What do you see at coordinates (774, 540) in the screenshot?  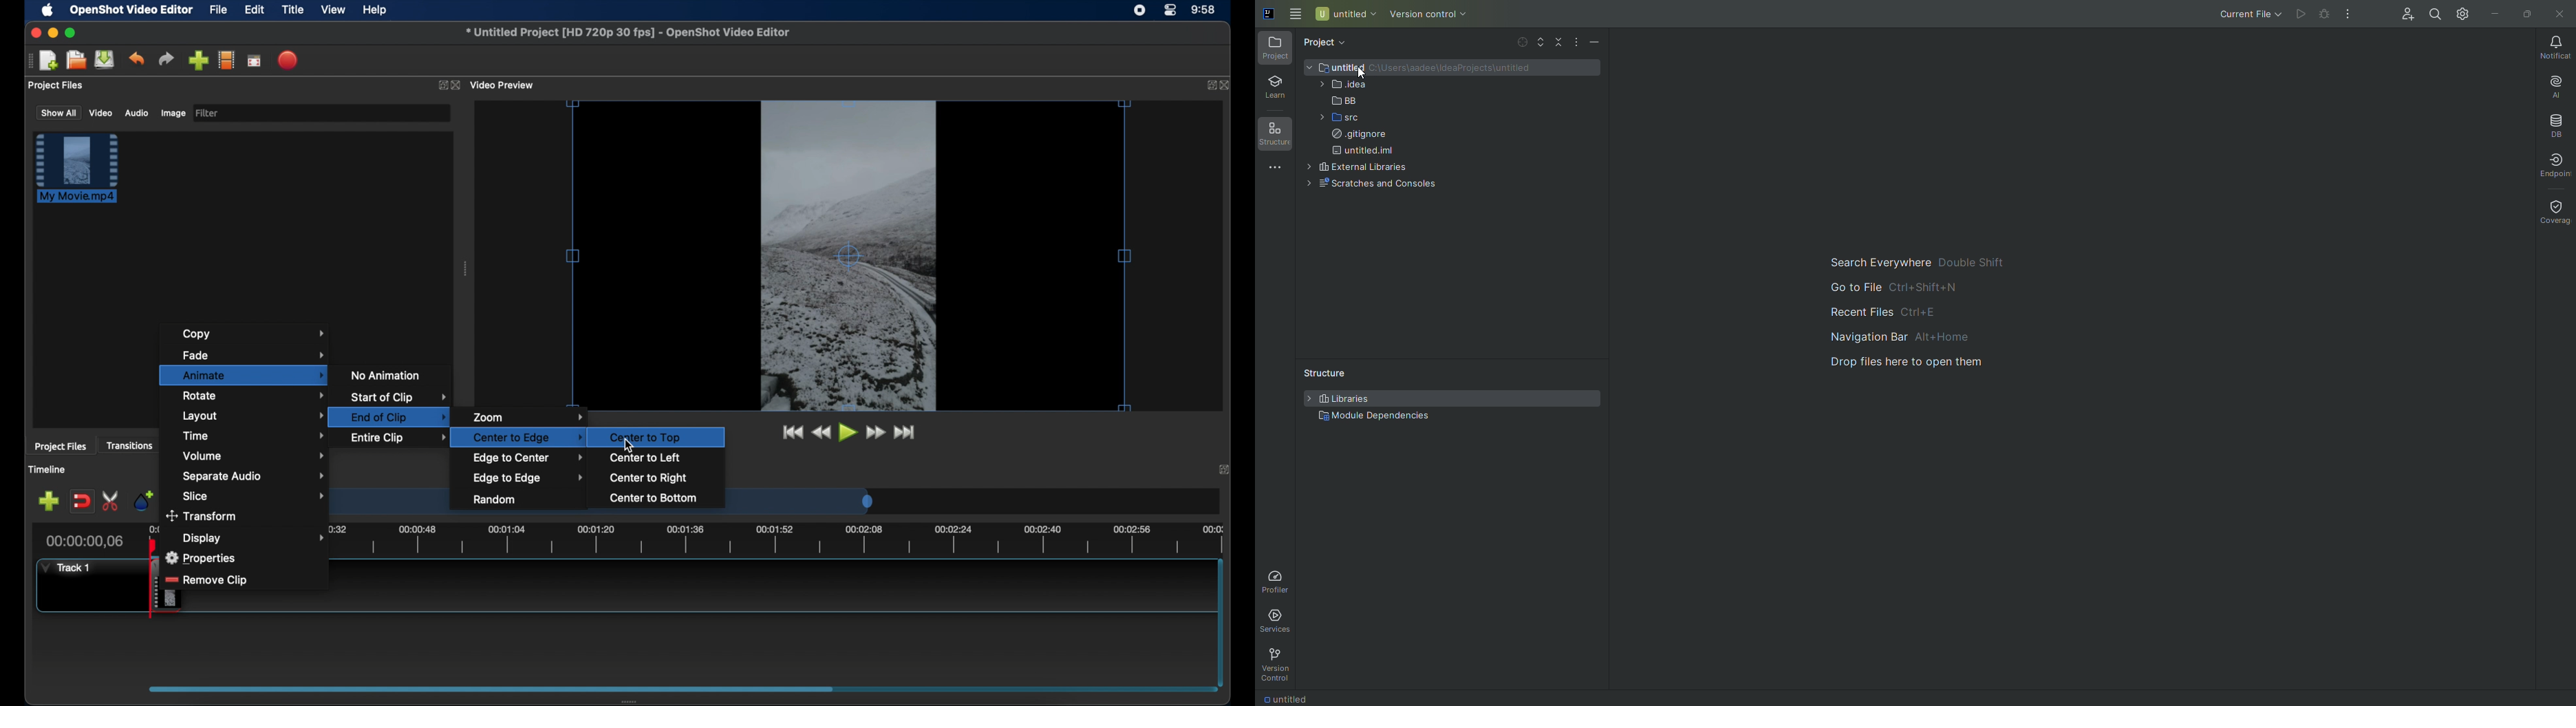 I see `timeline scale` at bounding box center [774, 540].